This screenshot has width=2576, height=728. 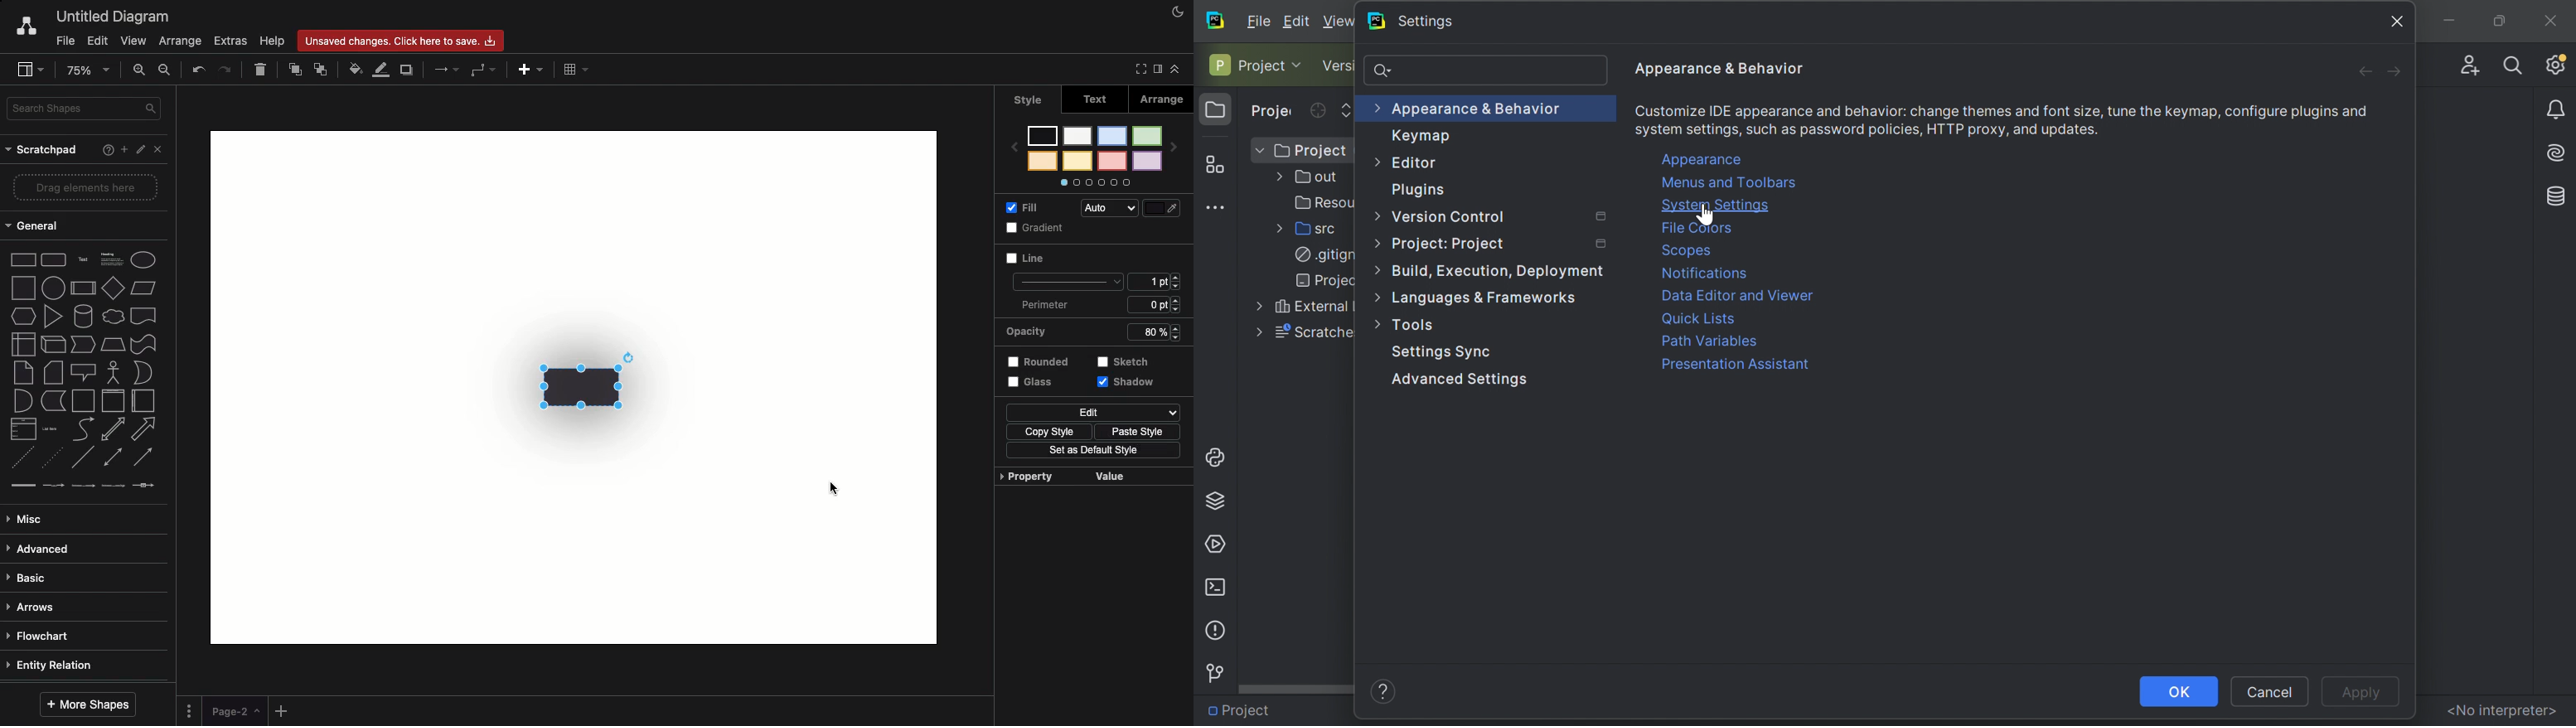 I want to click on Property value, so click(x=1064, y=477).